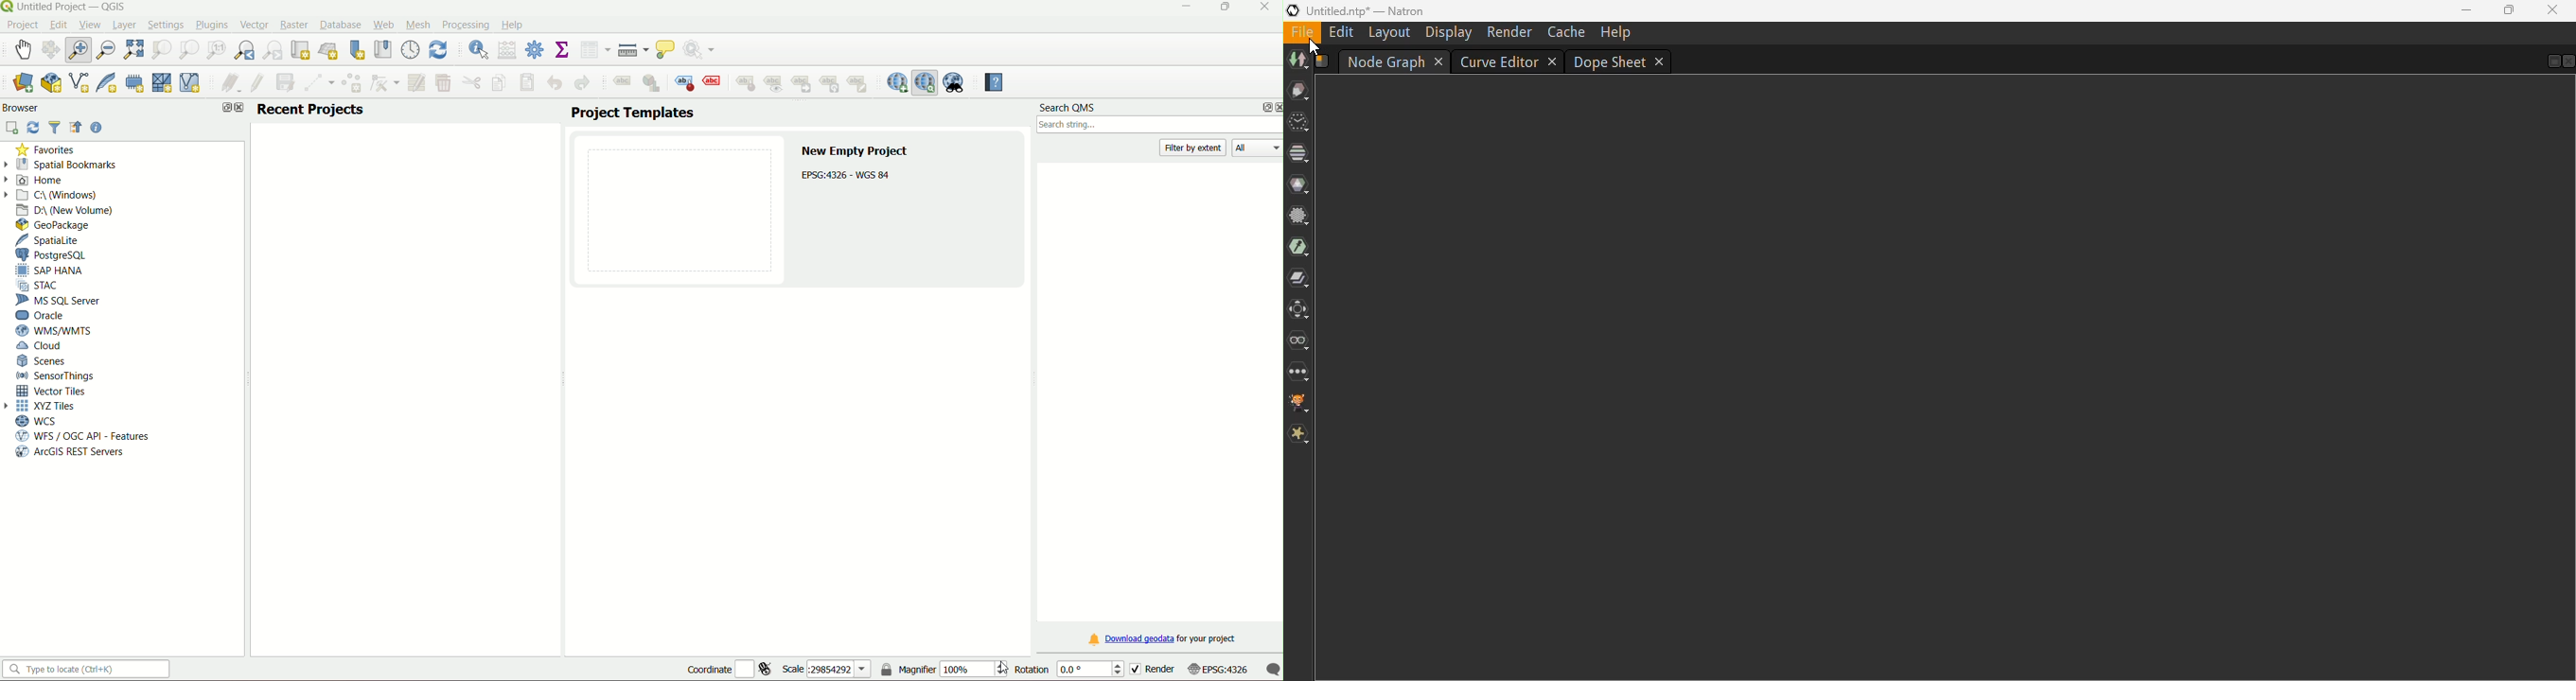  Describe the element at coordinates (52, 50) in the screenshot. I see `pan the canvas` at that location.